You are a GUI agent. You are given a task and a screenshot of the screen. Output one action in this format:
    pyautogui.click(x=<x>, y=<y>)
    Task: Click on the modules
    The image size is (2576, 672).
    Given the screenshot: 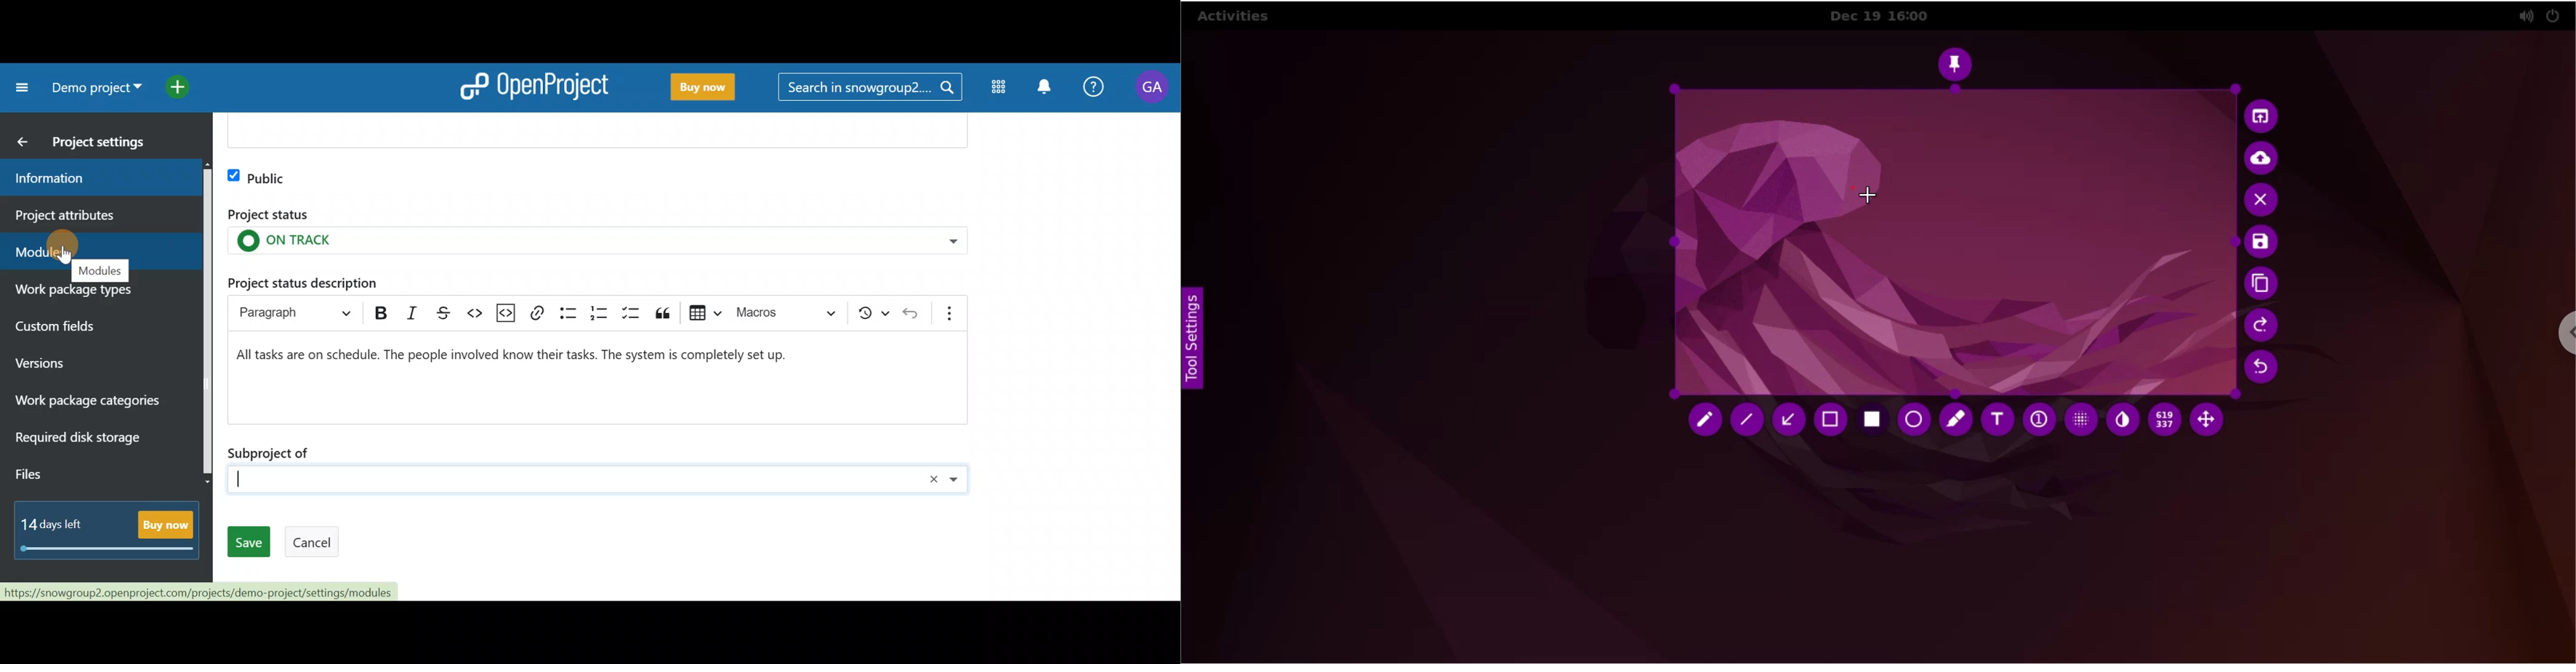 What is the action you would take?
    pyautogui.click(x=100, y=271)
    